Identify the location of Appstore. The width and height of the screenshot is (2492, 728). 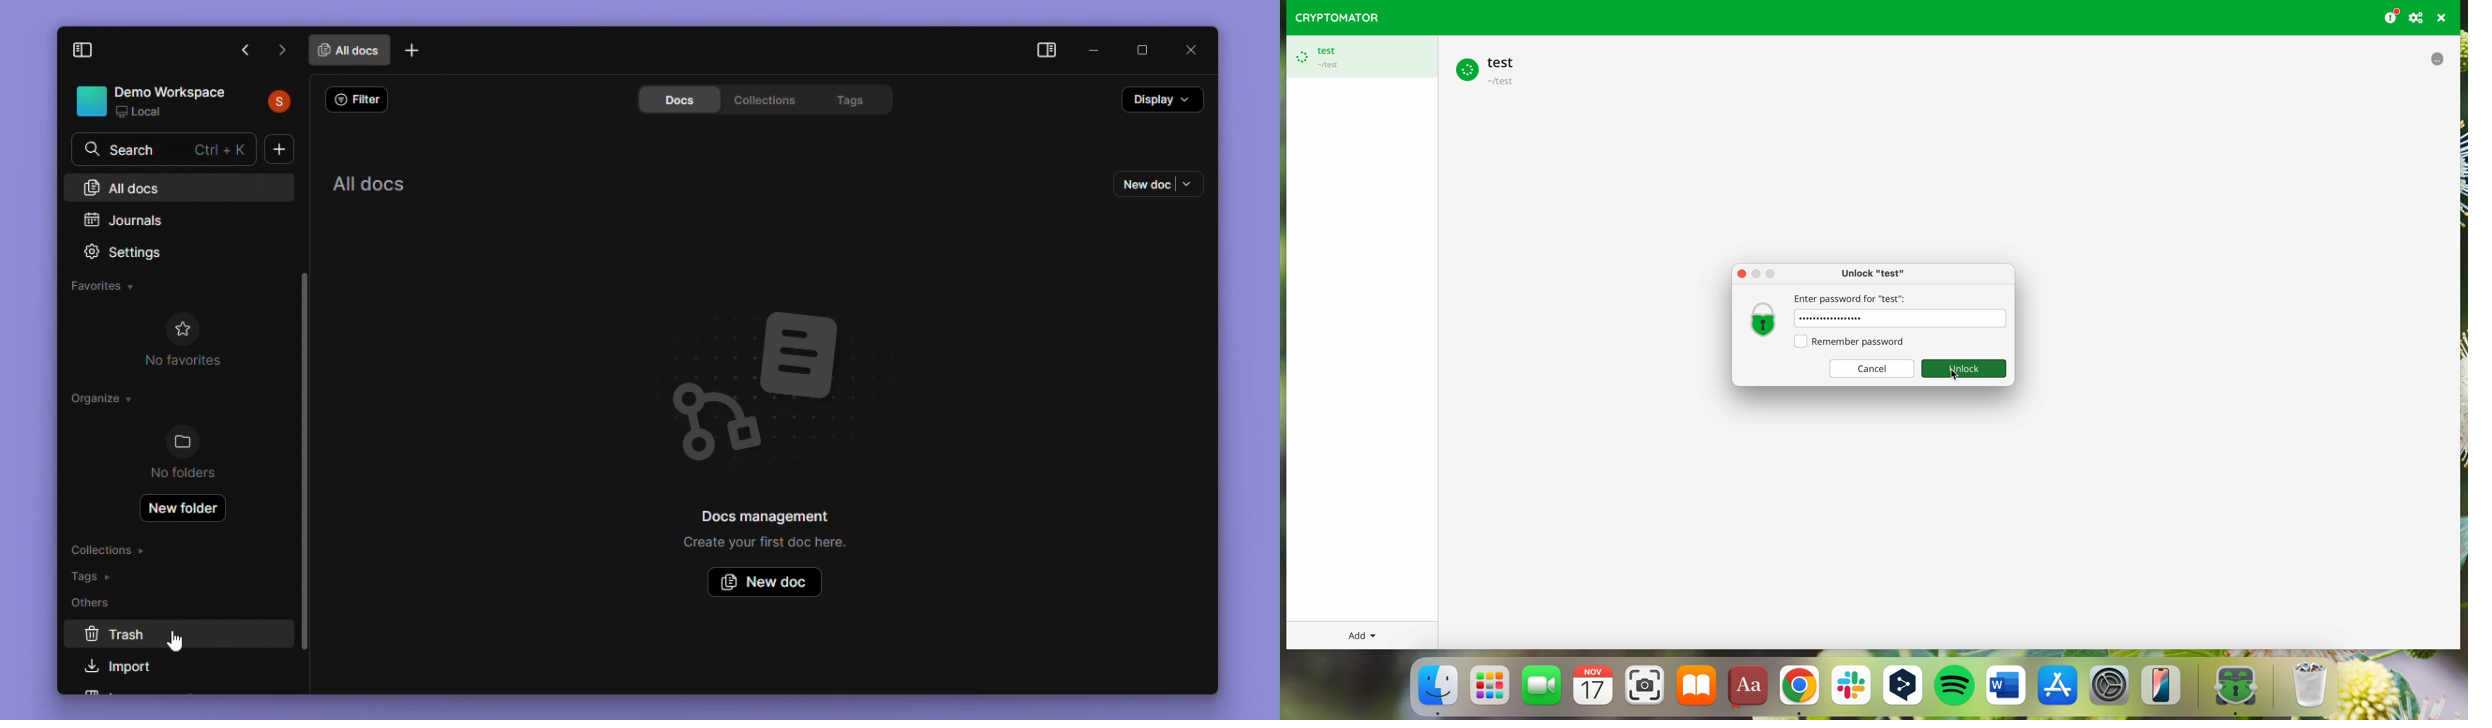
(2059, 689).